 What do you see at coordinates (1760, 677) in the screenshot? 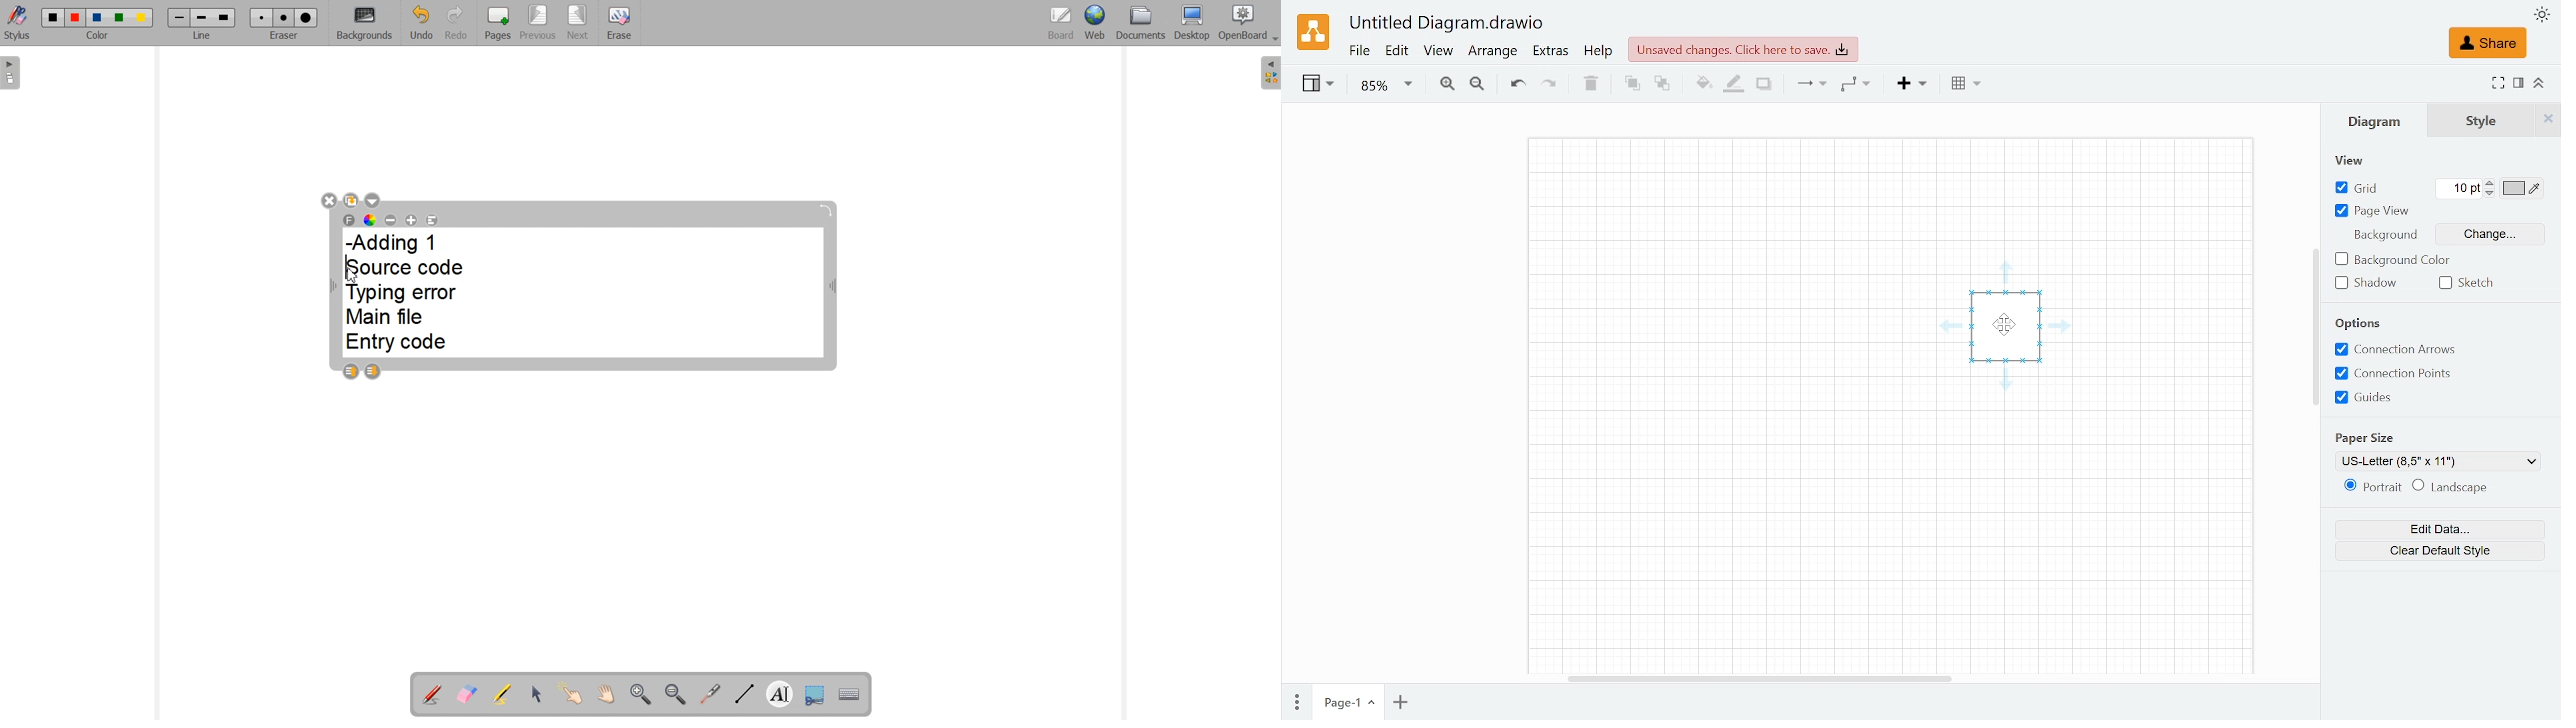
I see `Horizontal scrollbar` at bounding box center [1760, 677].